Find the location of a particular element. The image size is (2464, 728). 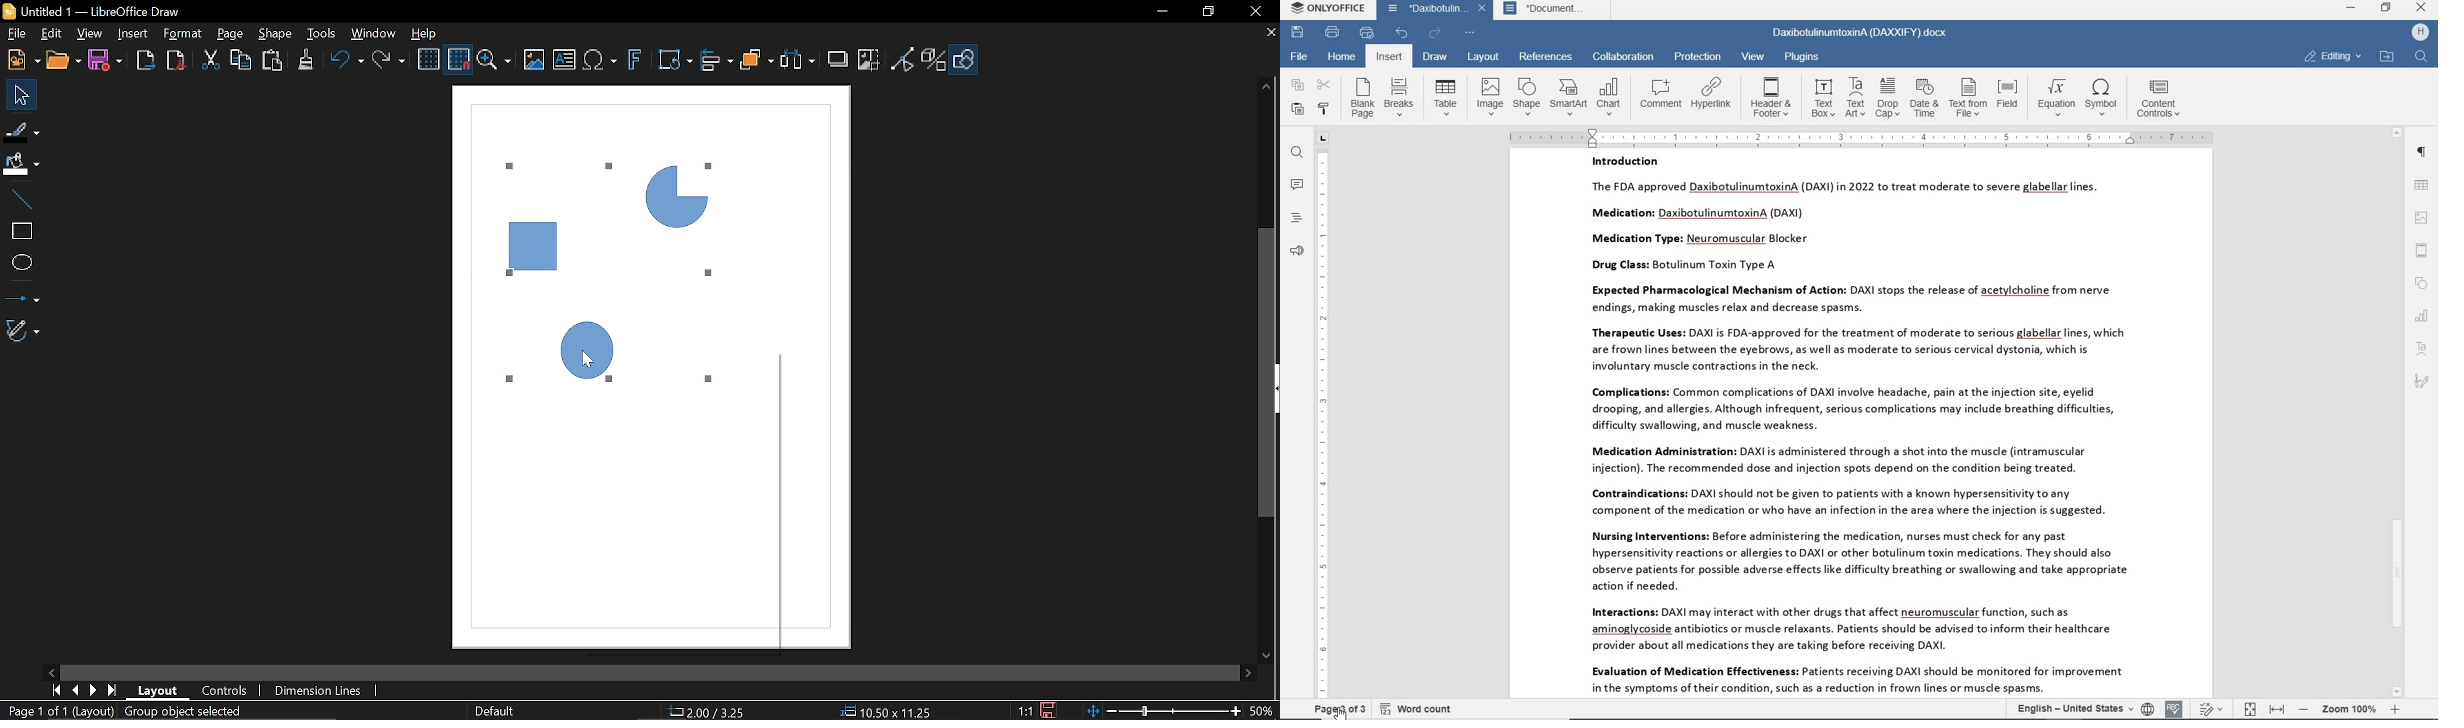

breaks is located at coordinates (1399, 96).